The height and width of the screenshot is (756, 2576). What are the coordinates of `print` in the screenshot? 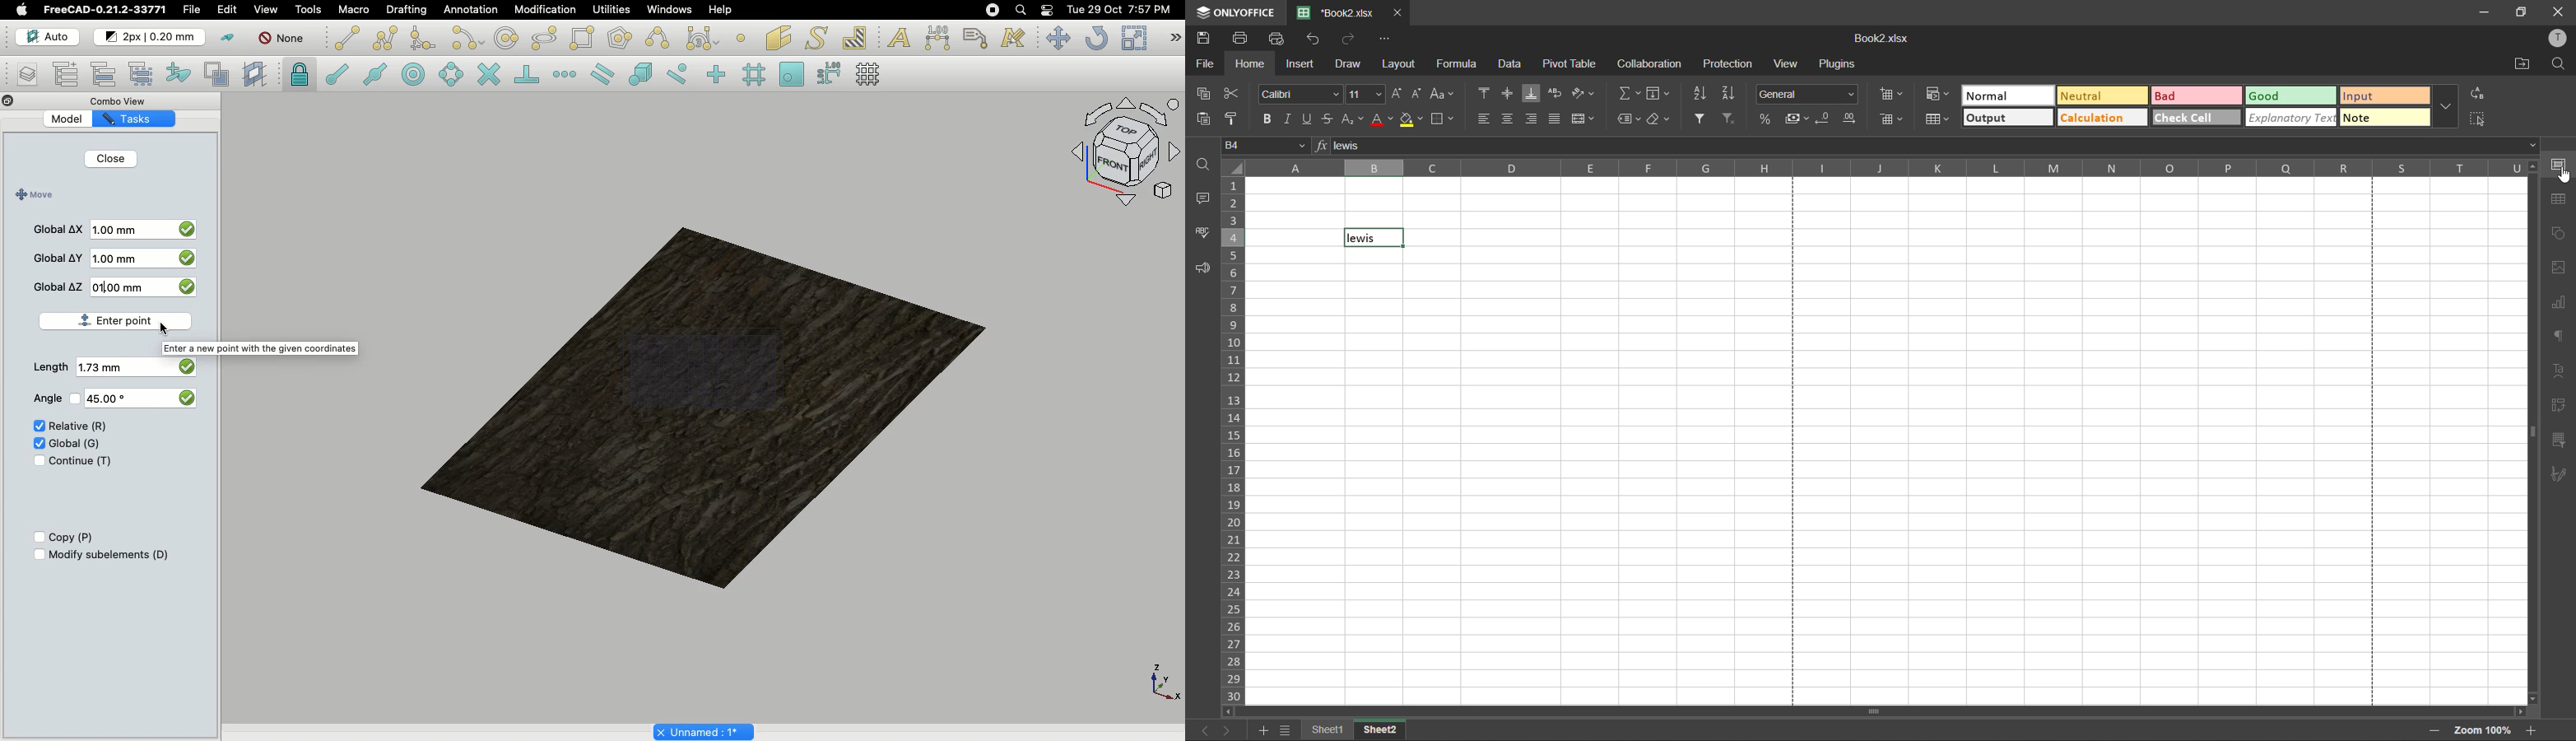 It's located at (1239, 38).